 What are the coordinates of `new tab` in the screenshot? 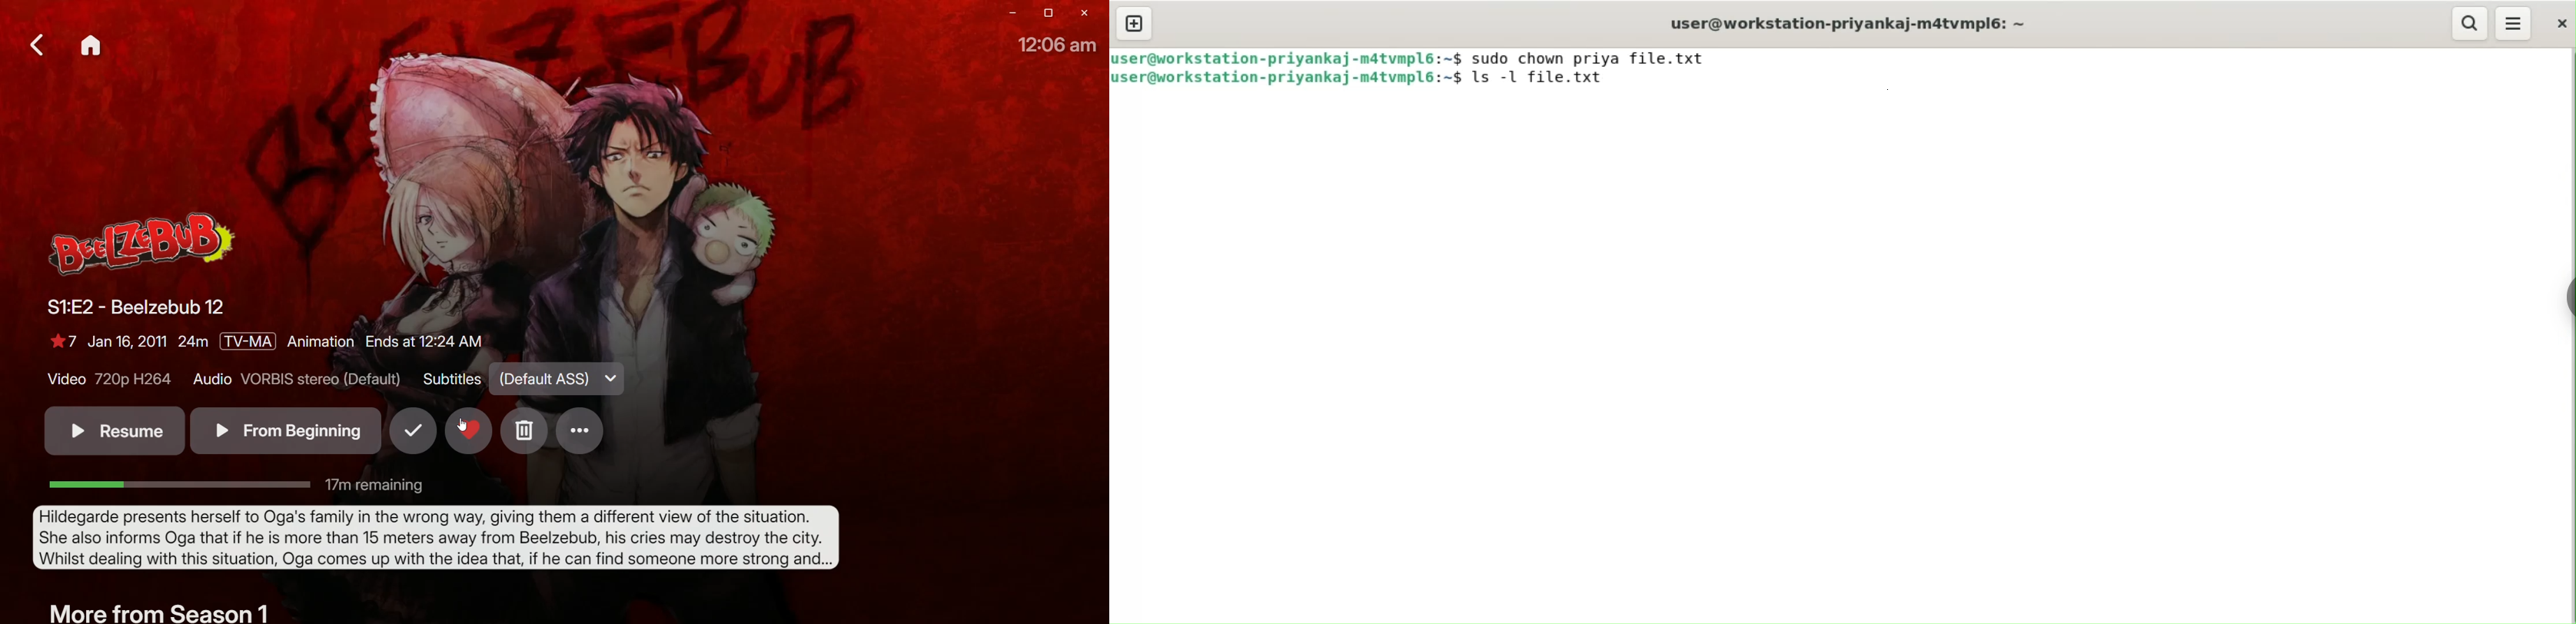 It's located at (1135, 25).